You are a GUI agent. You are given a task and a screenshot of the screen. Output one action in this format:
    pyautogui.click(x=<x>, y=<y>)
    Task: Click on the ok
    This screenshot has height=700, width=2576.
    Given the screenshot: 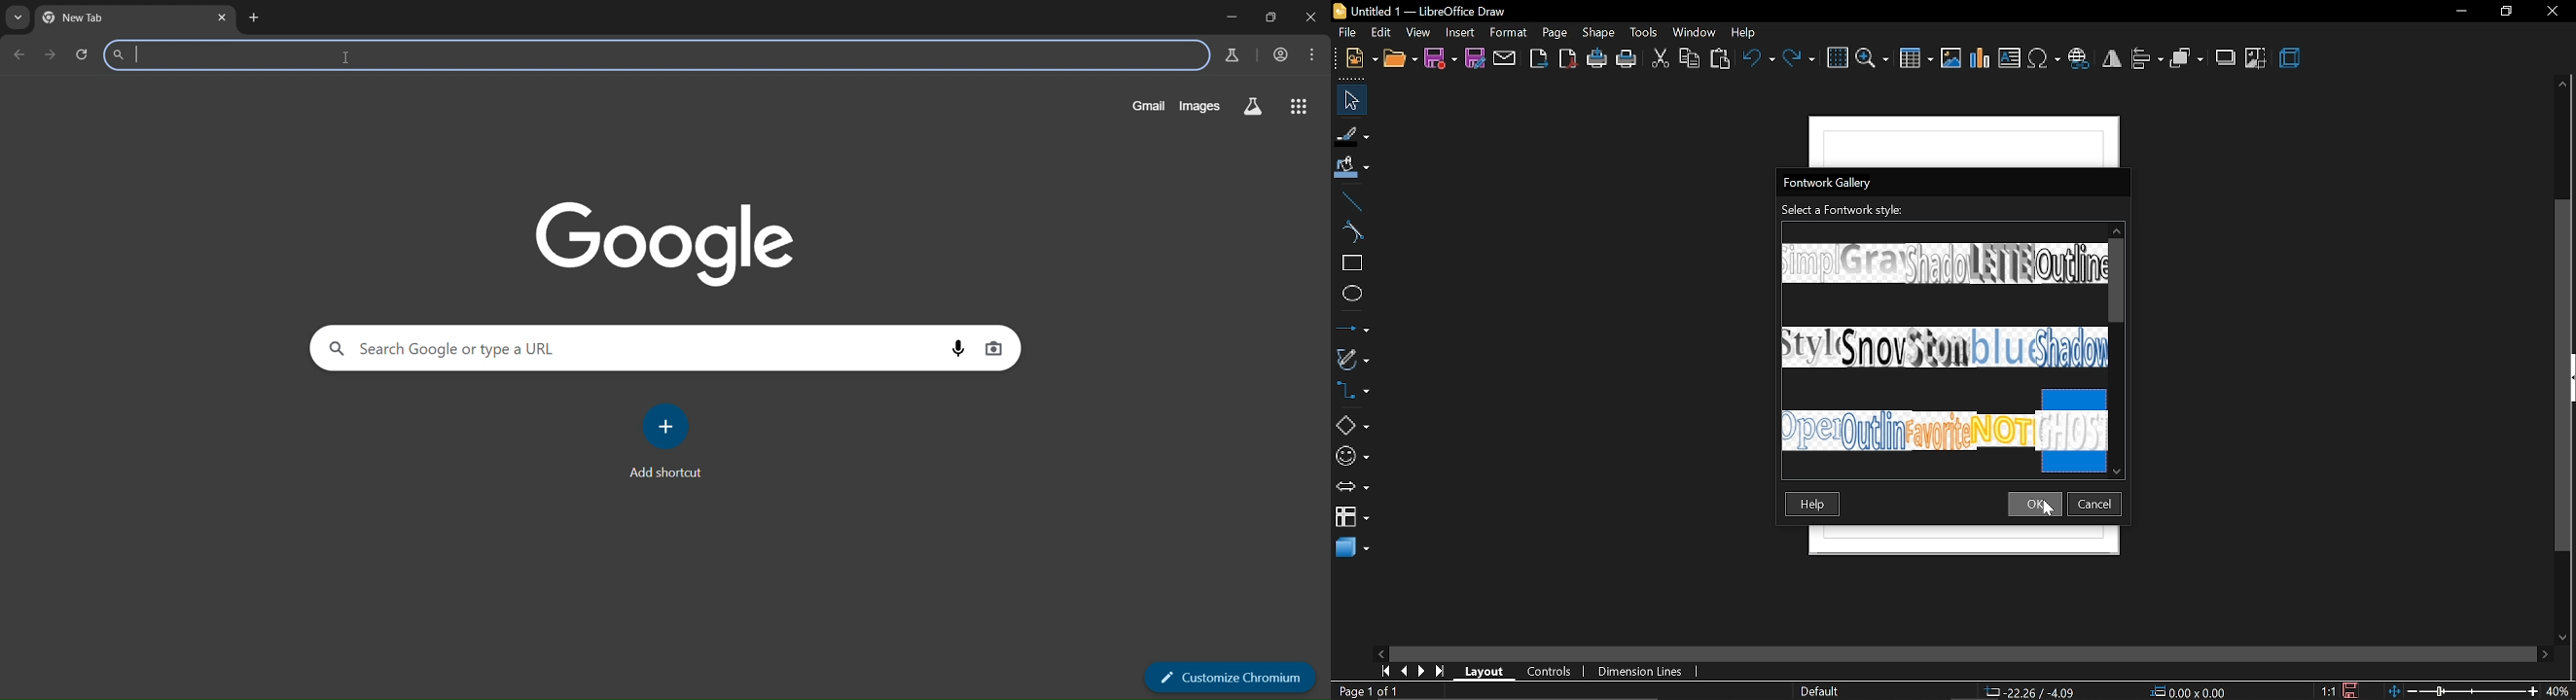 What is the action you would take?
    pyautogui.click(x=2037, y=503)
    